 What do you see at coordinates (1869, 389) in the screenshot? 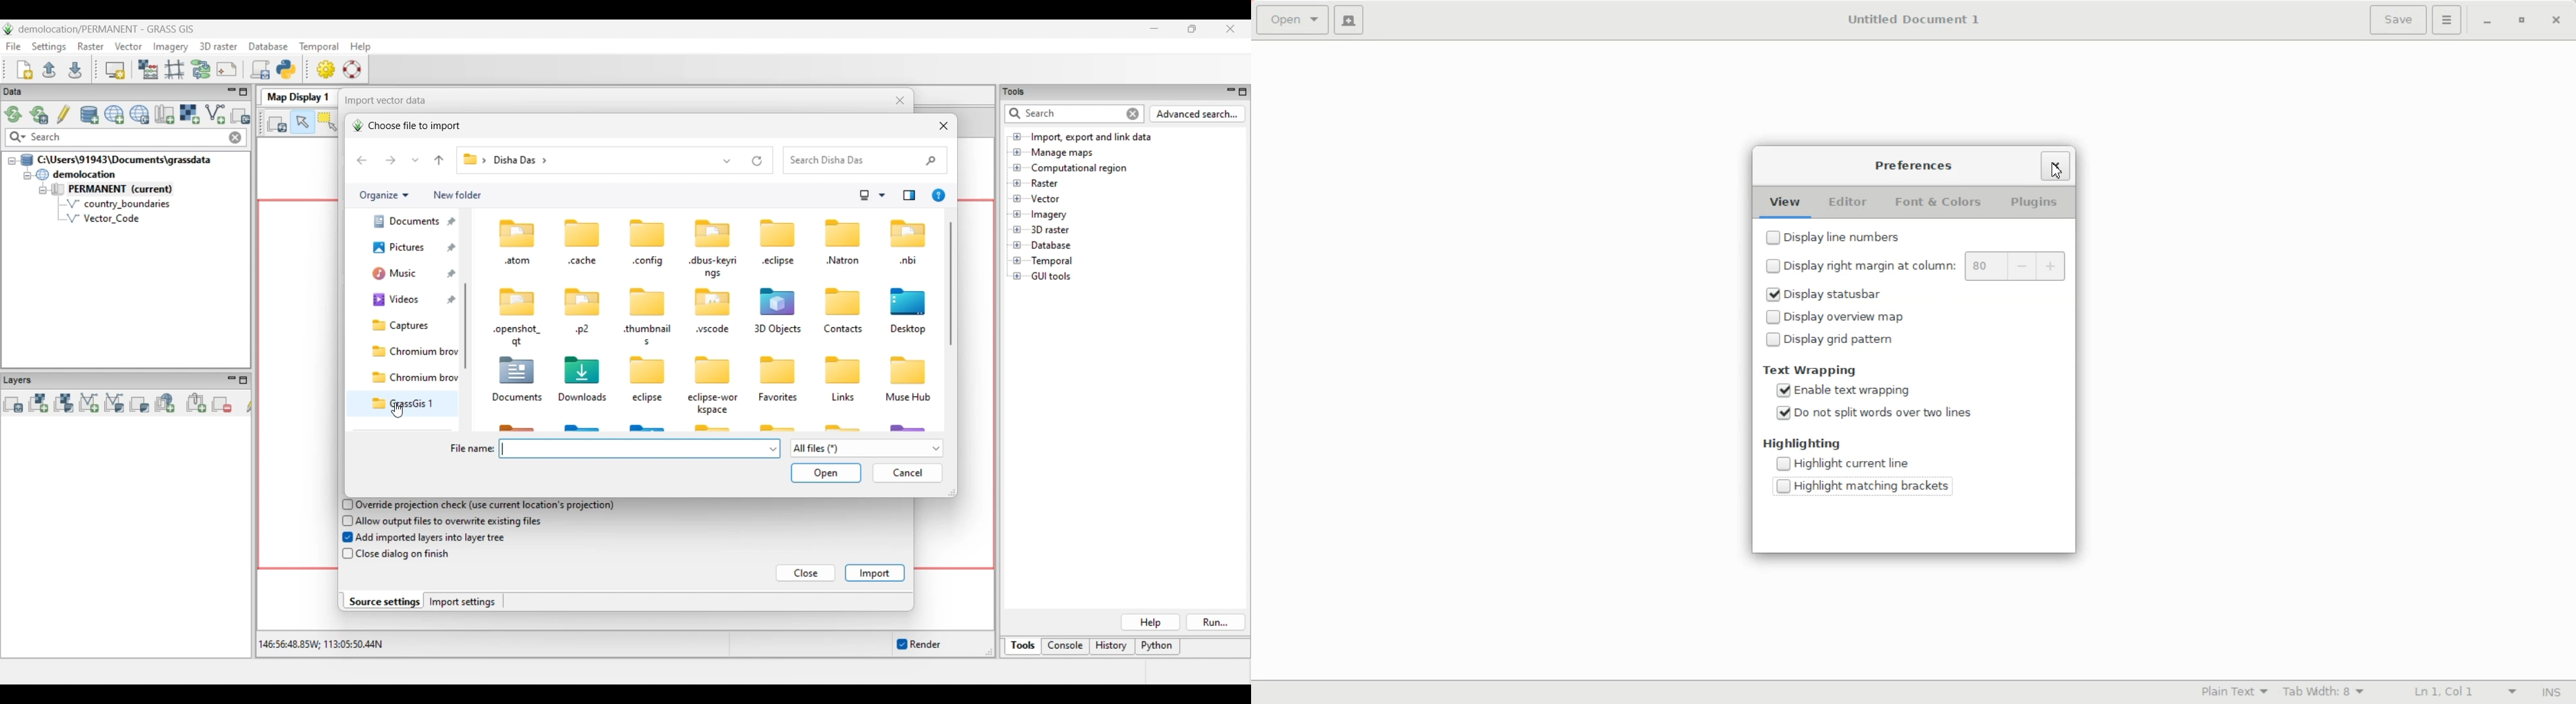
I see `(un)check Enable text wrapping` at bounding box center [1869, 389].